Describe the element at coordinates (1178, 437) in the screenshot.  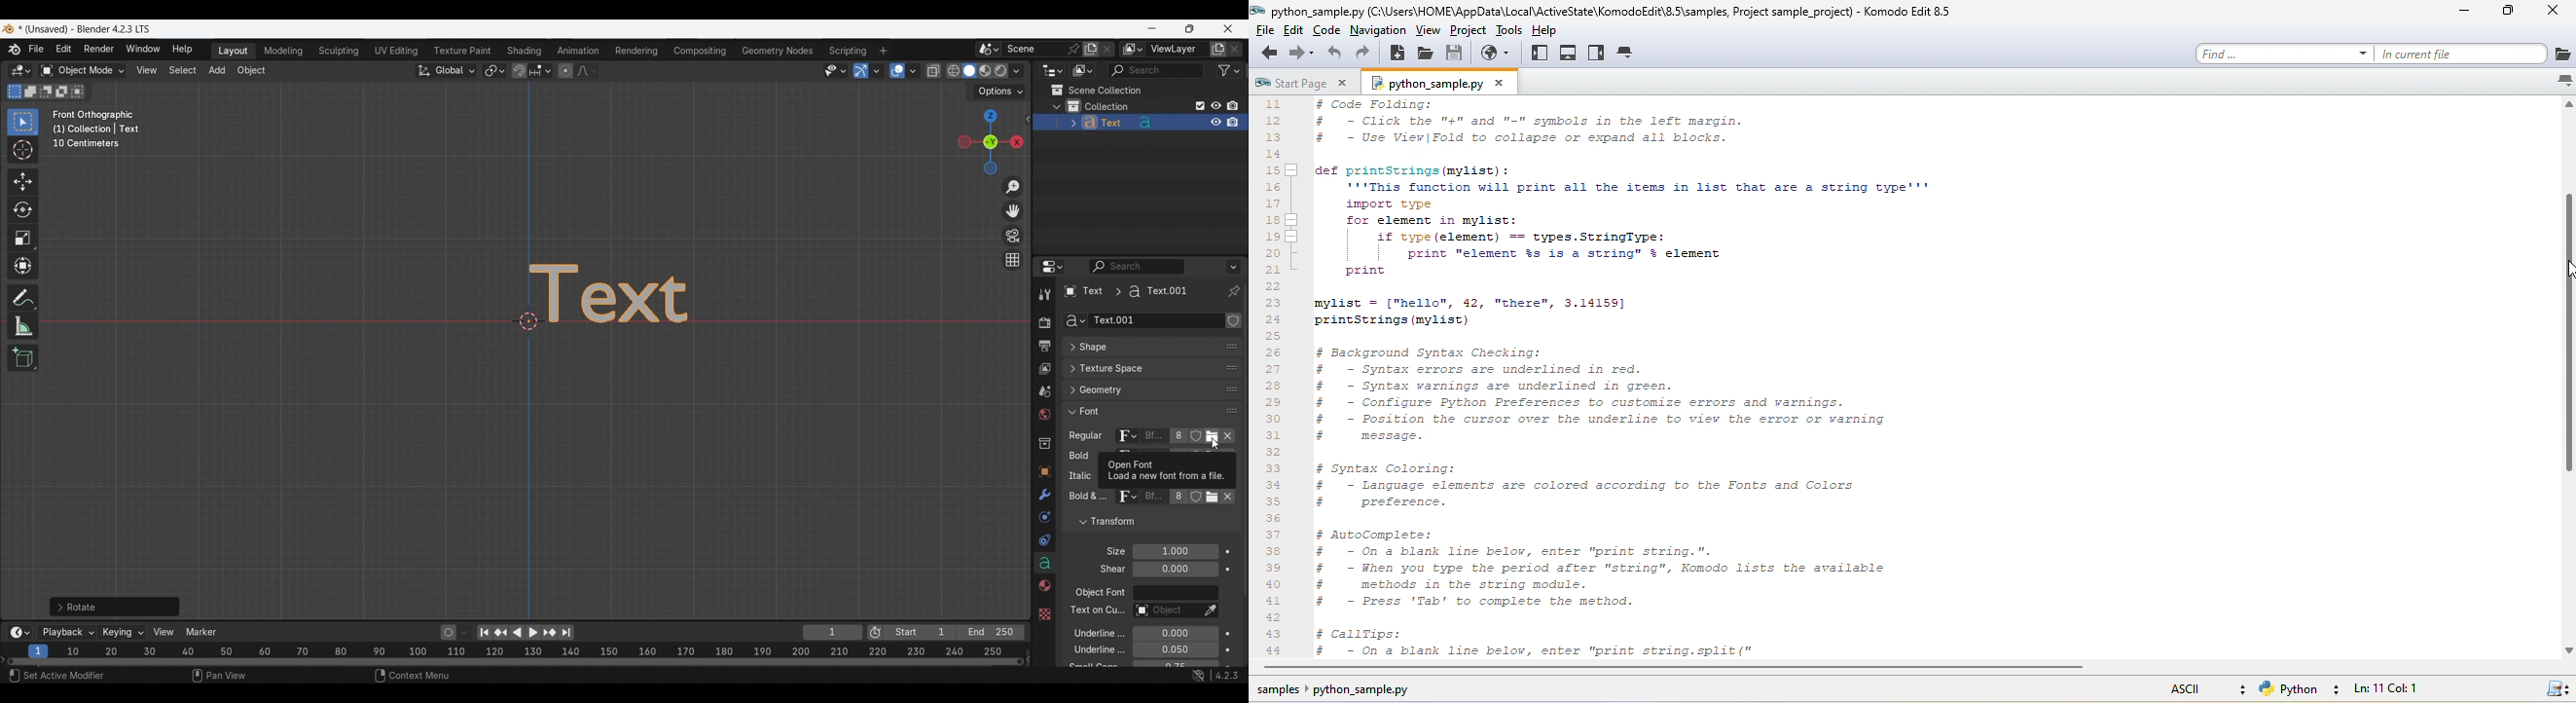
I see `Display number of users of this data for respective attribute` at that location.